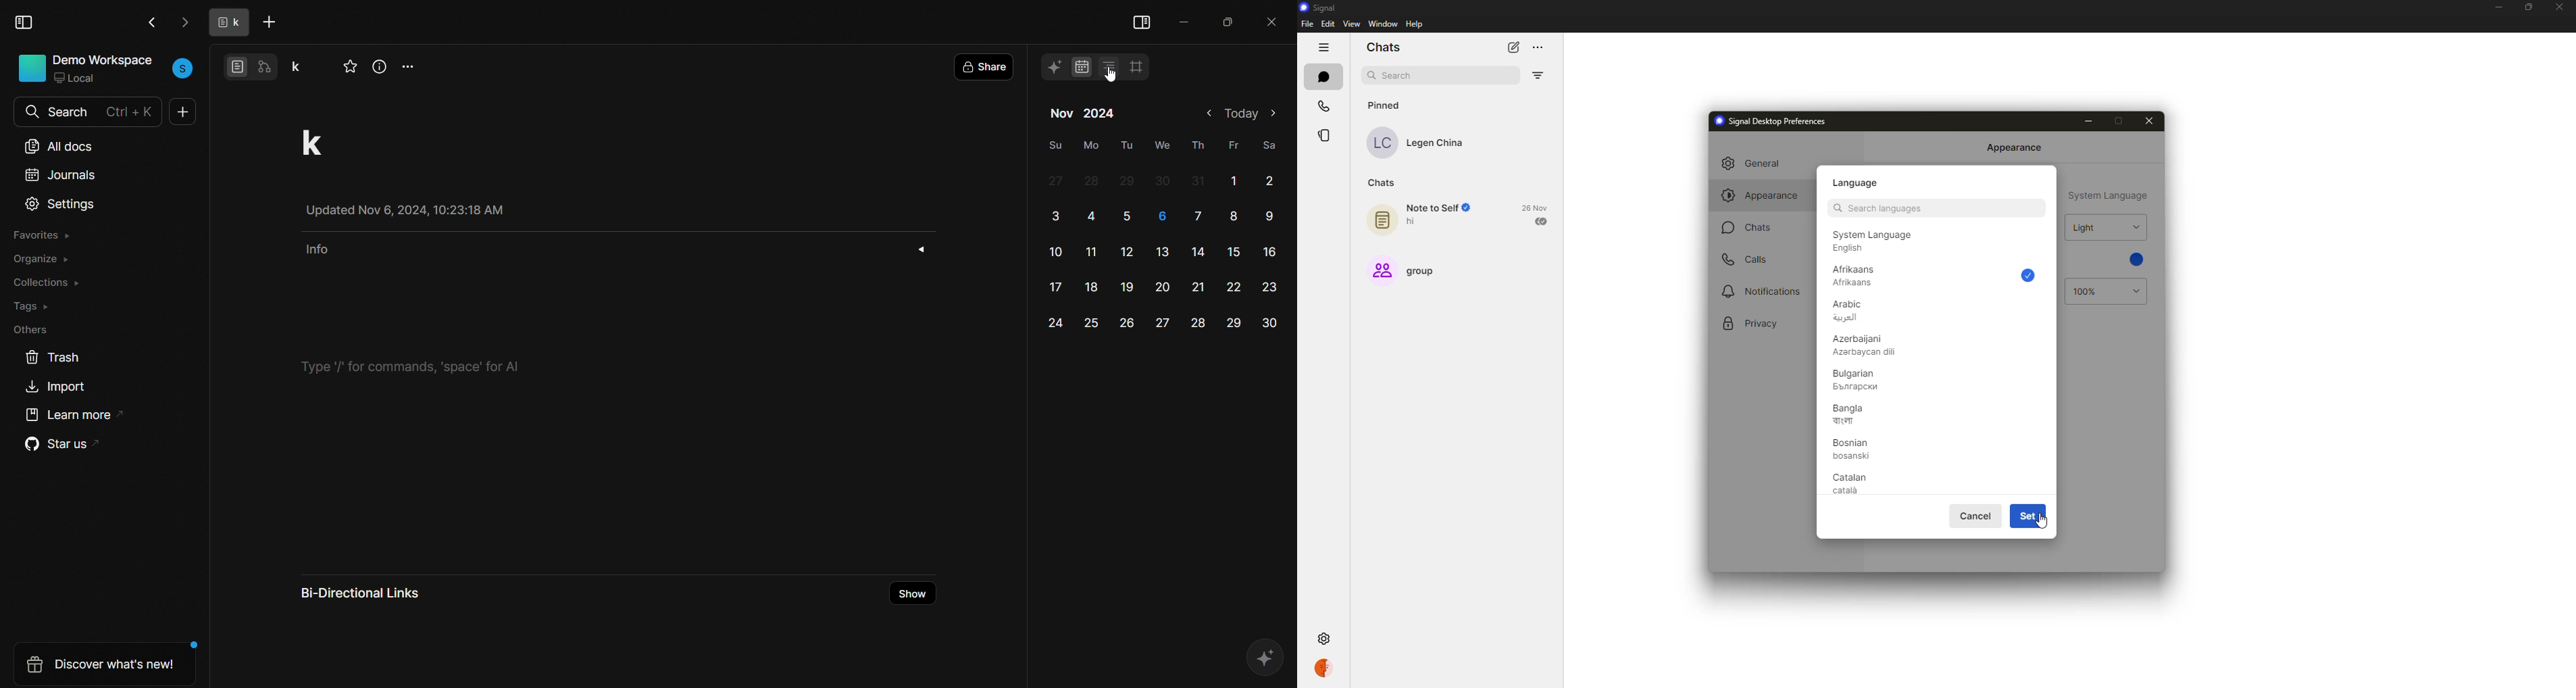 This screenshot has width=2576, height=700. I want to click on more, so click(411, 64).